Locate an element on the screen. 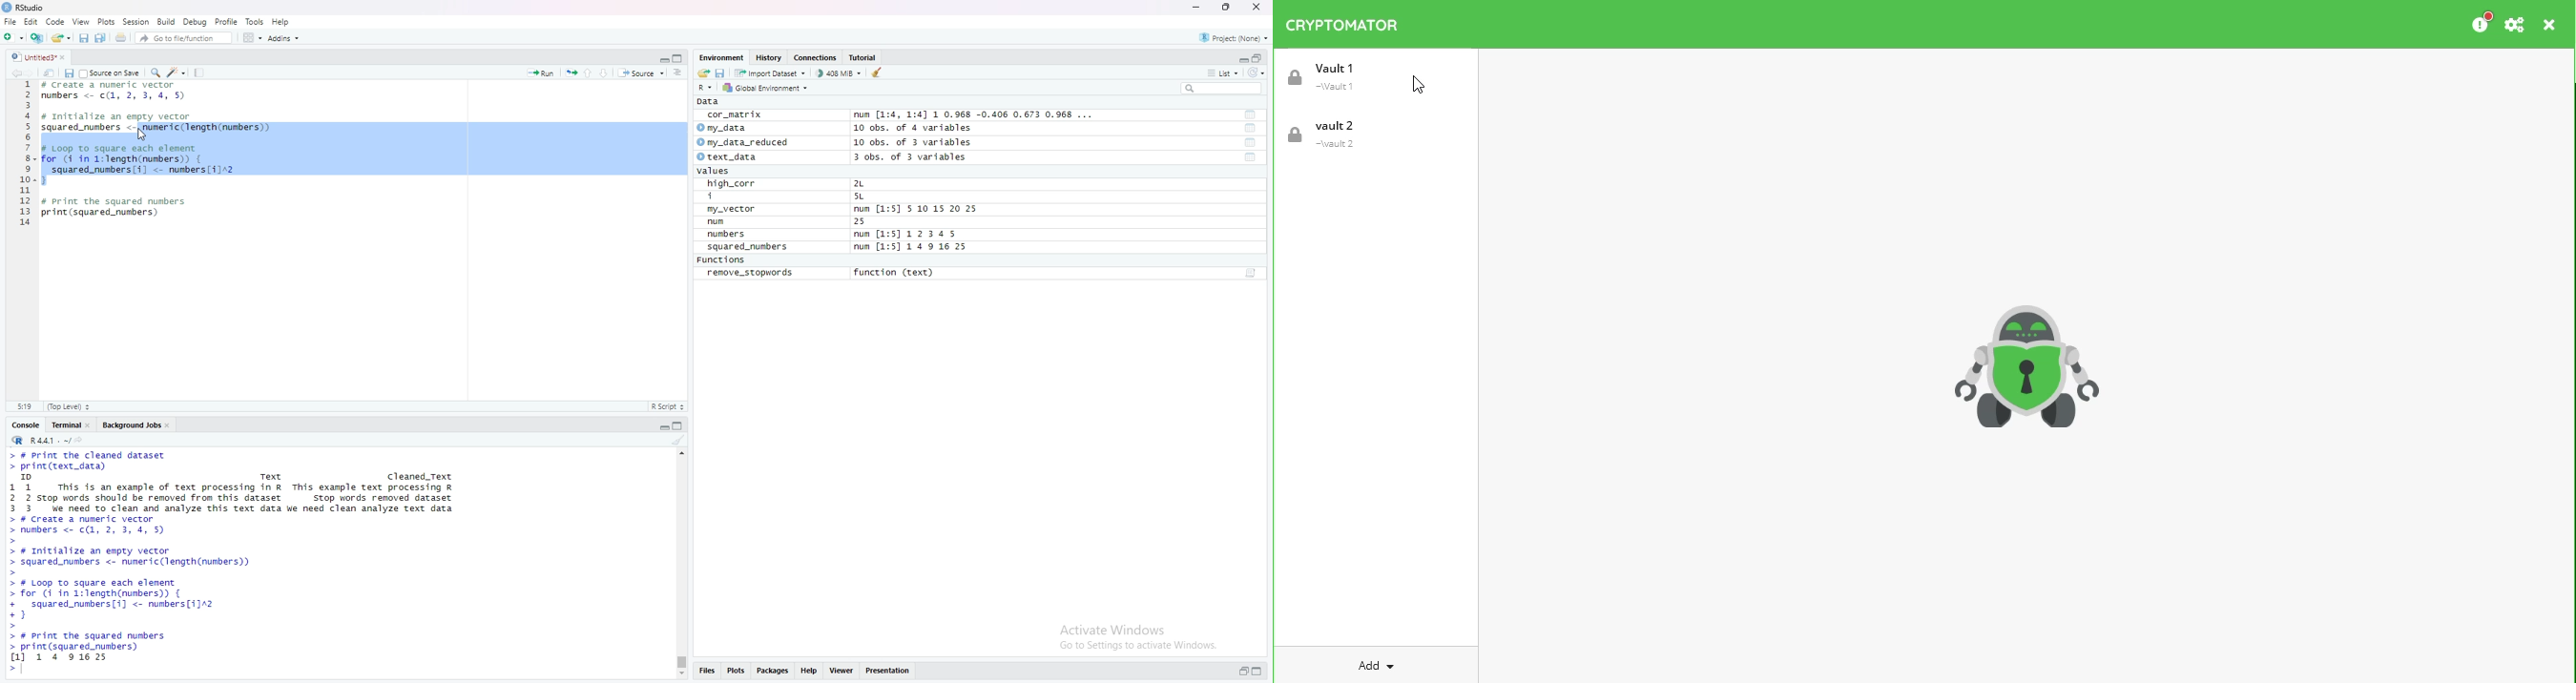  line number is located at coordinates (27, 157).